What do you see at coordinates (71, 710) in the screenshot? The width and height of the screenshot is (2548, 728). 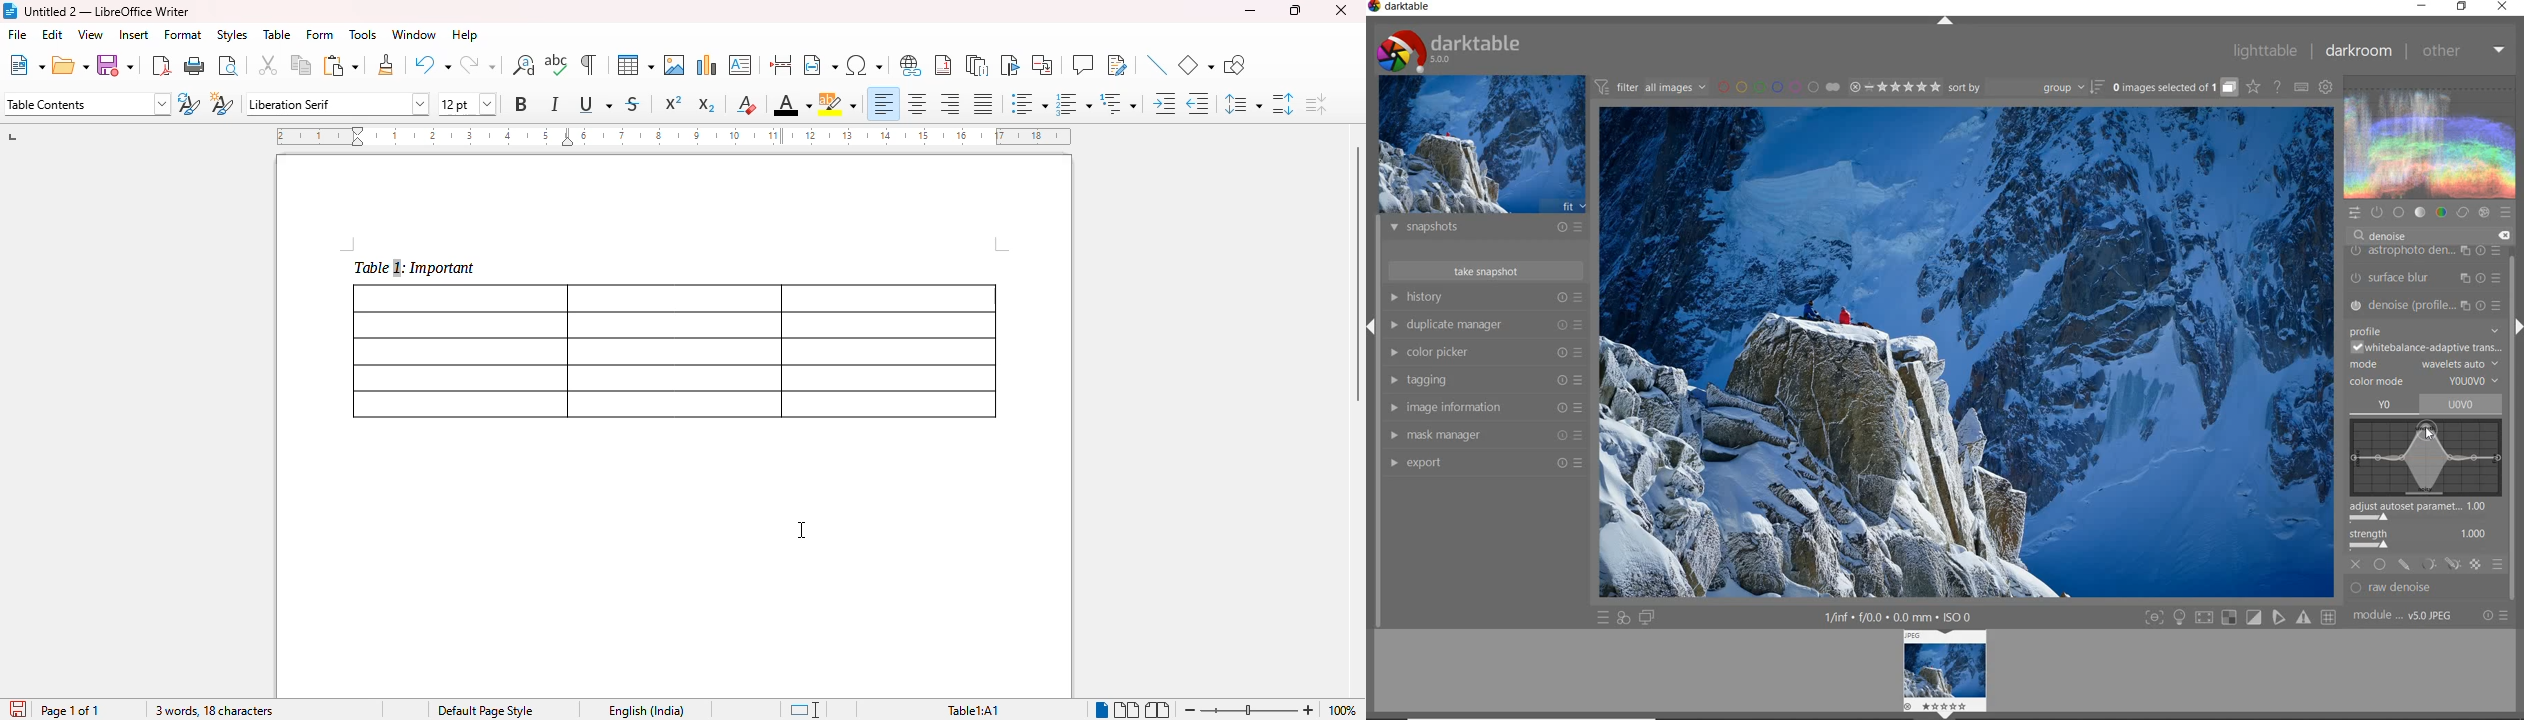 I see `page 1 of 1` at bounding box center [71, 710].